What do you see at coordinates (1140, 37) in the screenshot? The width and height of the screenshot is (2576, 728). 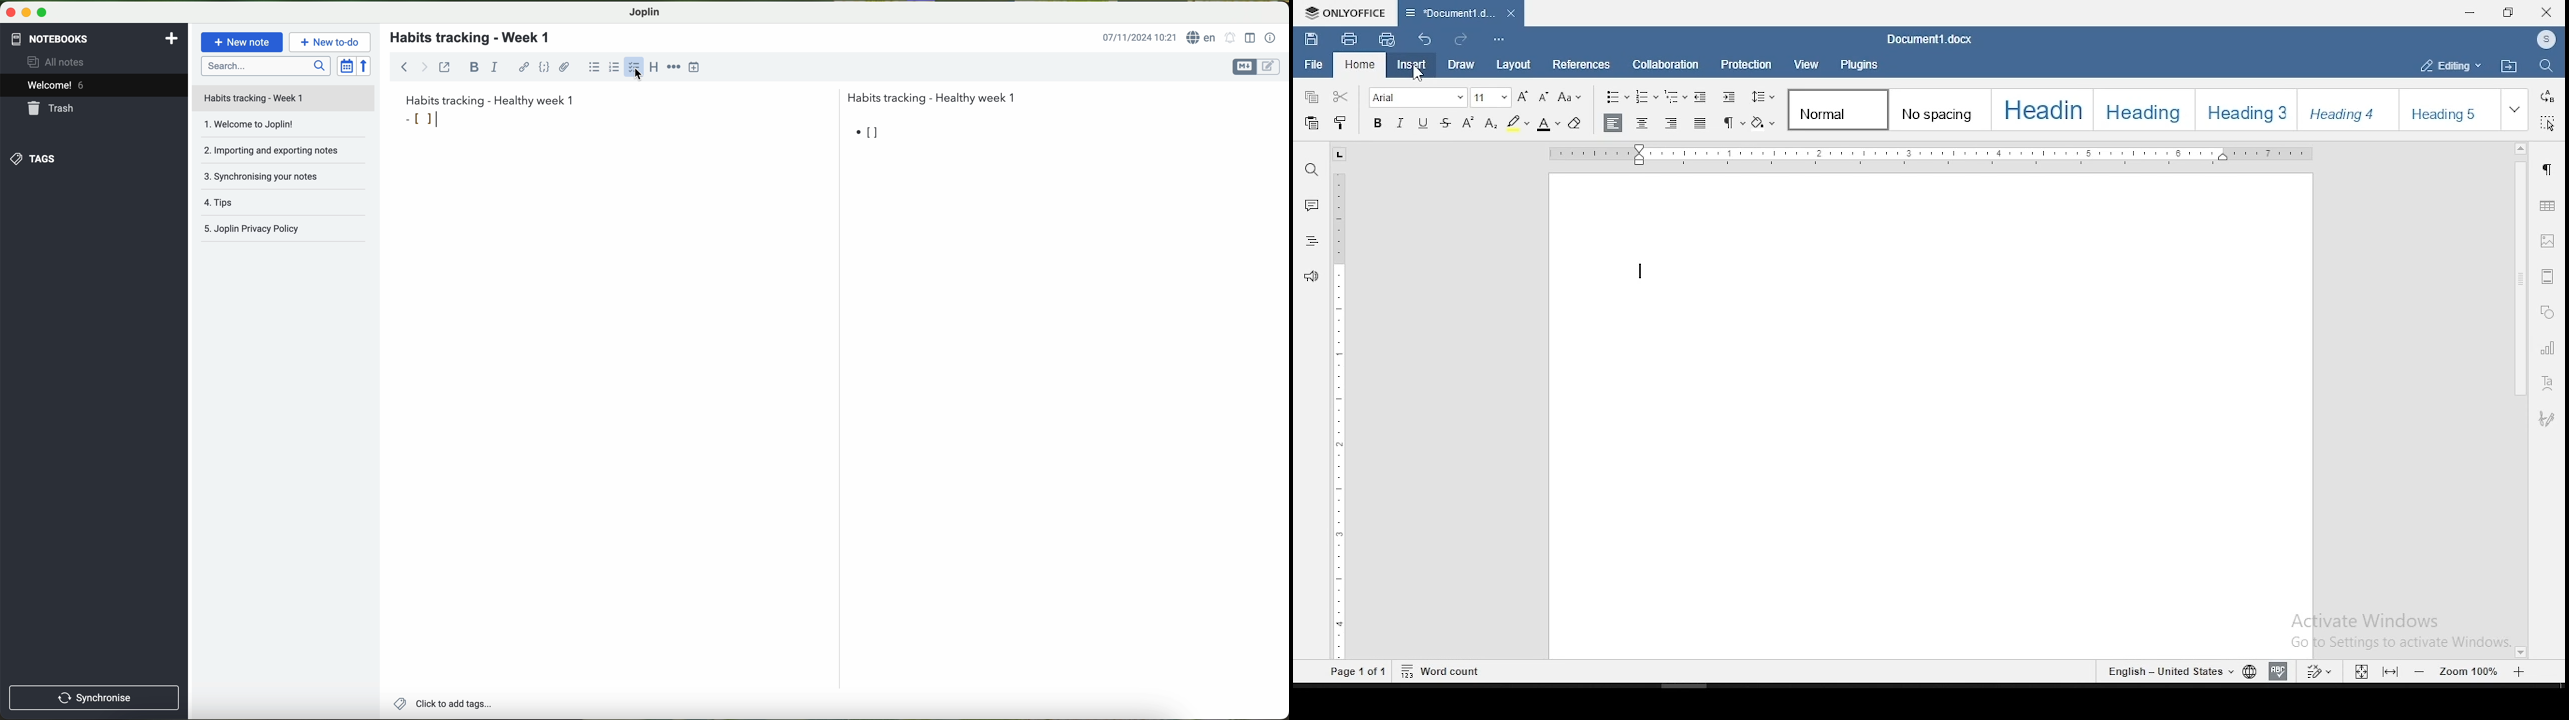 I see `date and hour` at bounding box center [1140, 37].